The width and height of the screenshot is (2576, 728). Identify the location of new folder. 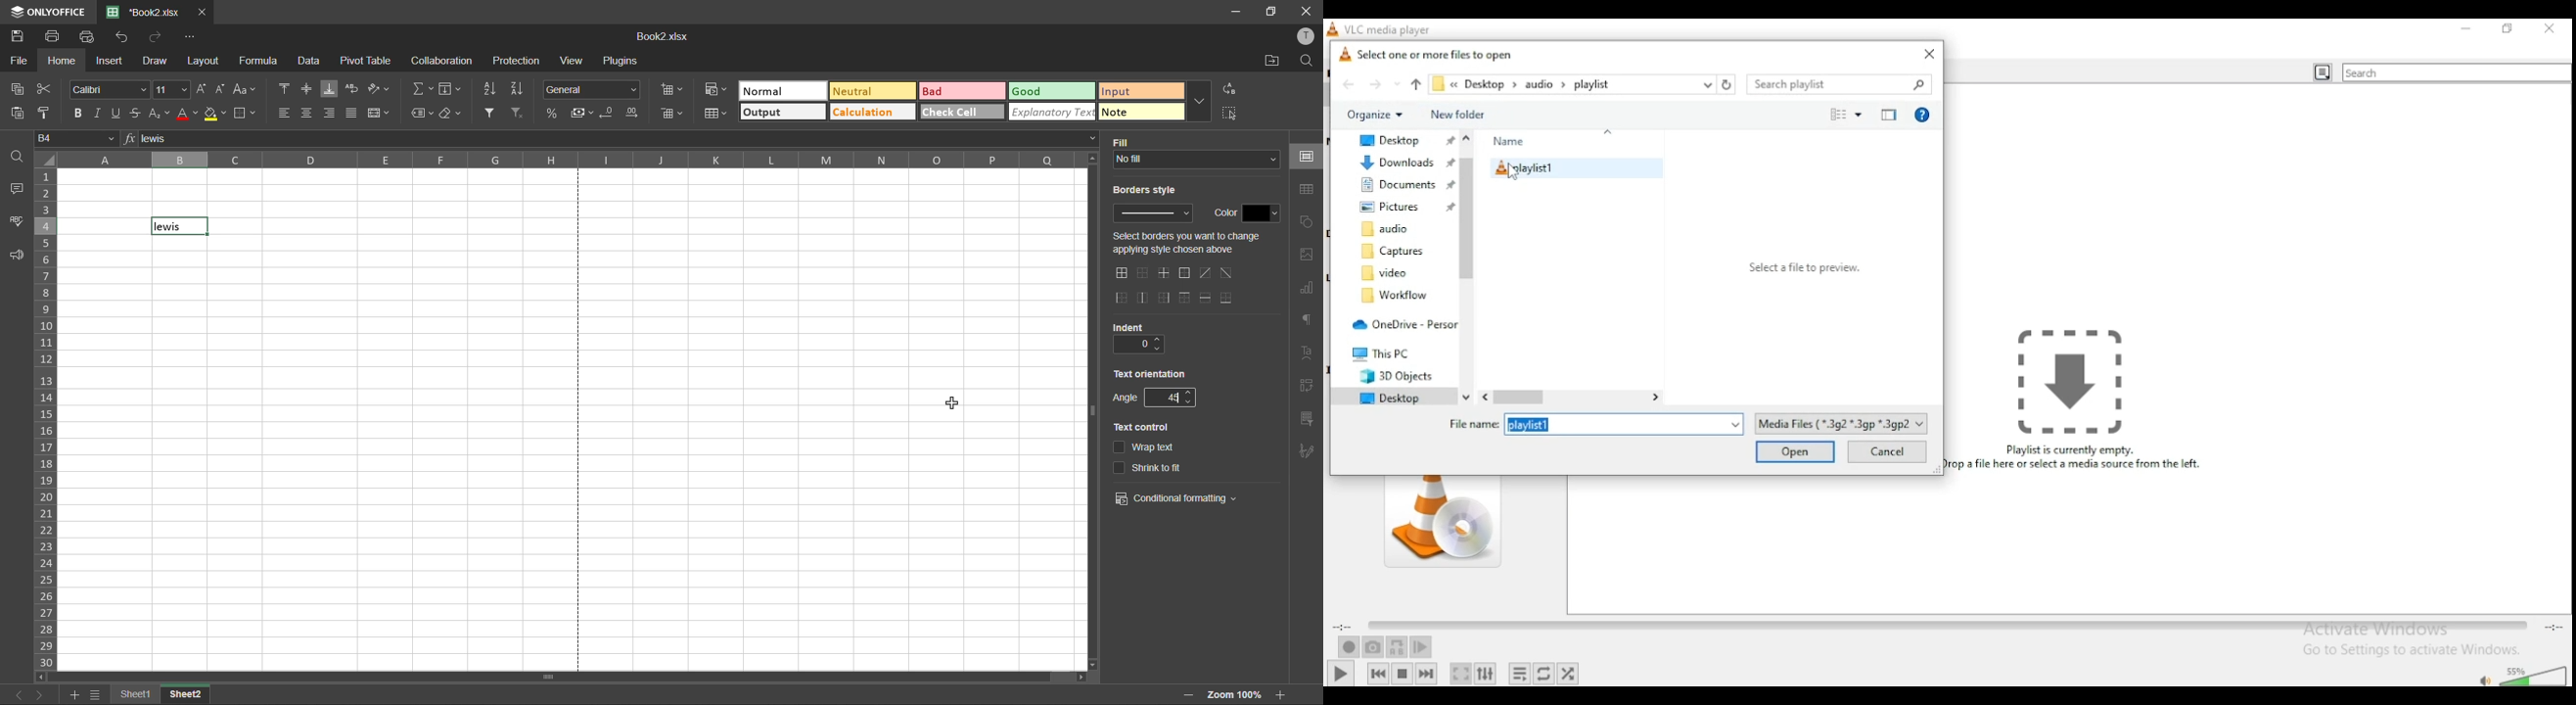
(1459, 112).